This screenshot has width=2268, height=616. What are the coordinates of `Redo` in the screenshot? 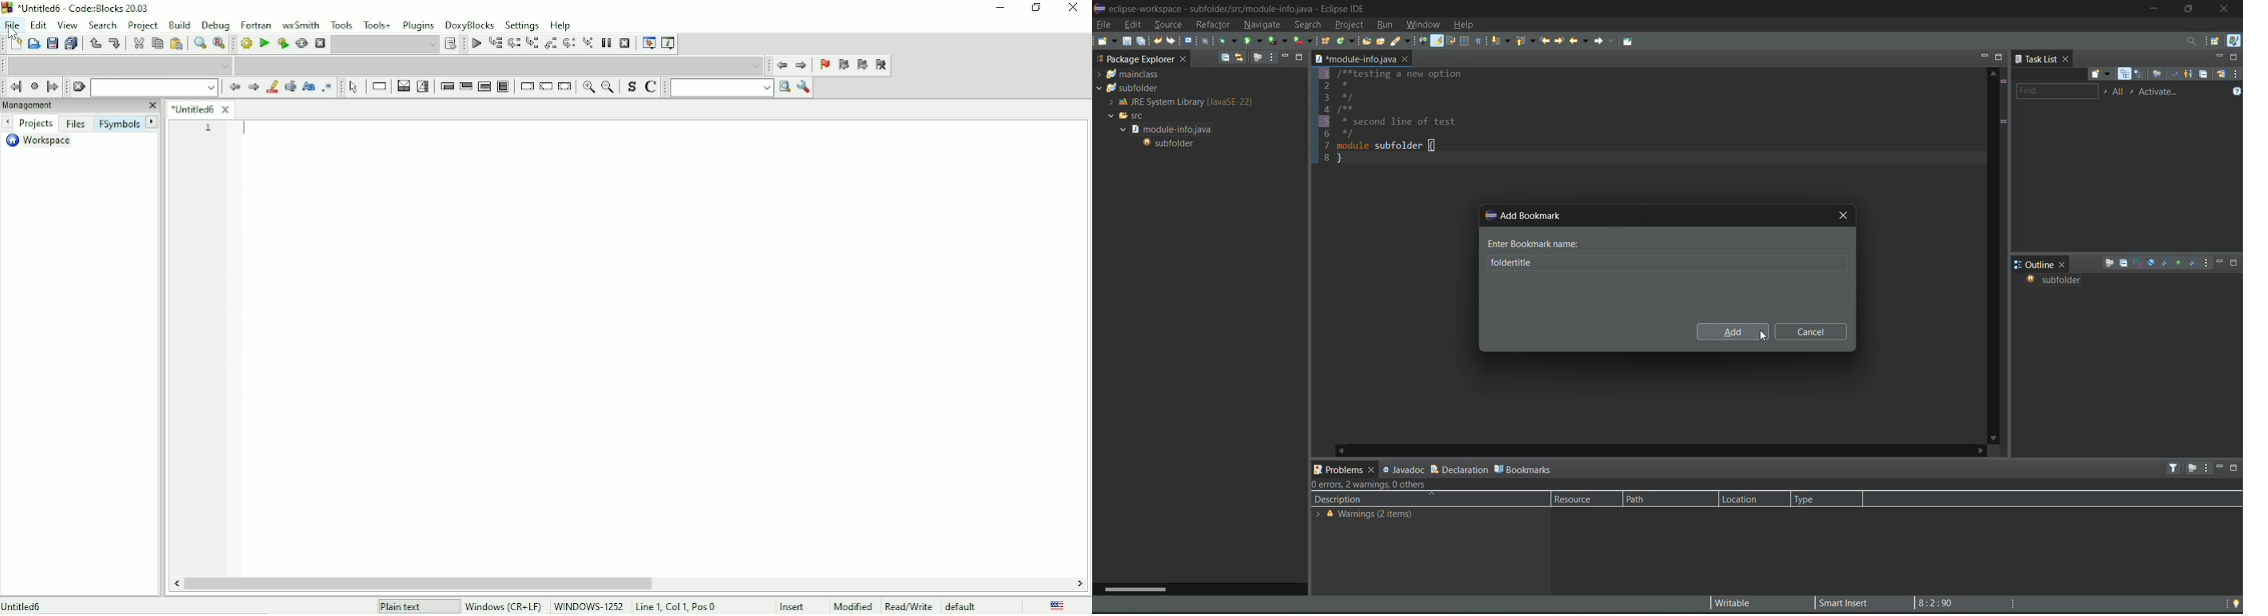 It's located at (115, 43).